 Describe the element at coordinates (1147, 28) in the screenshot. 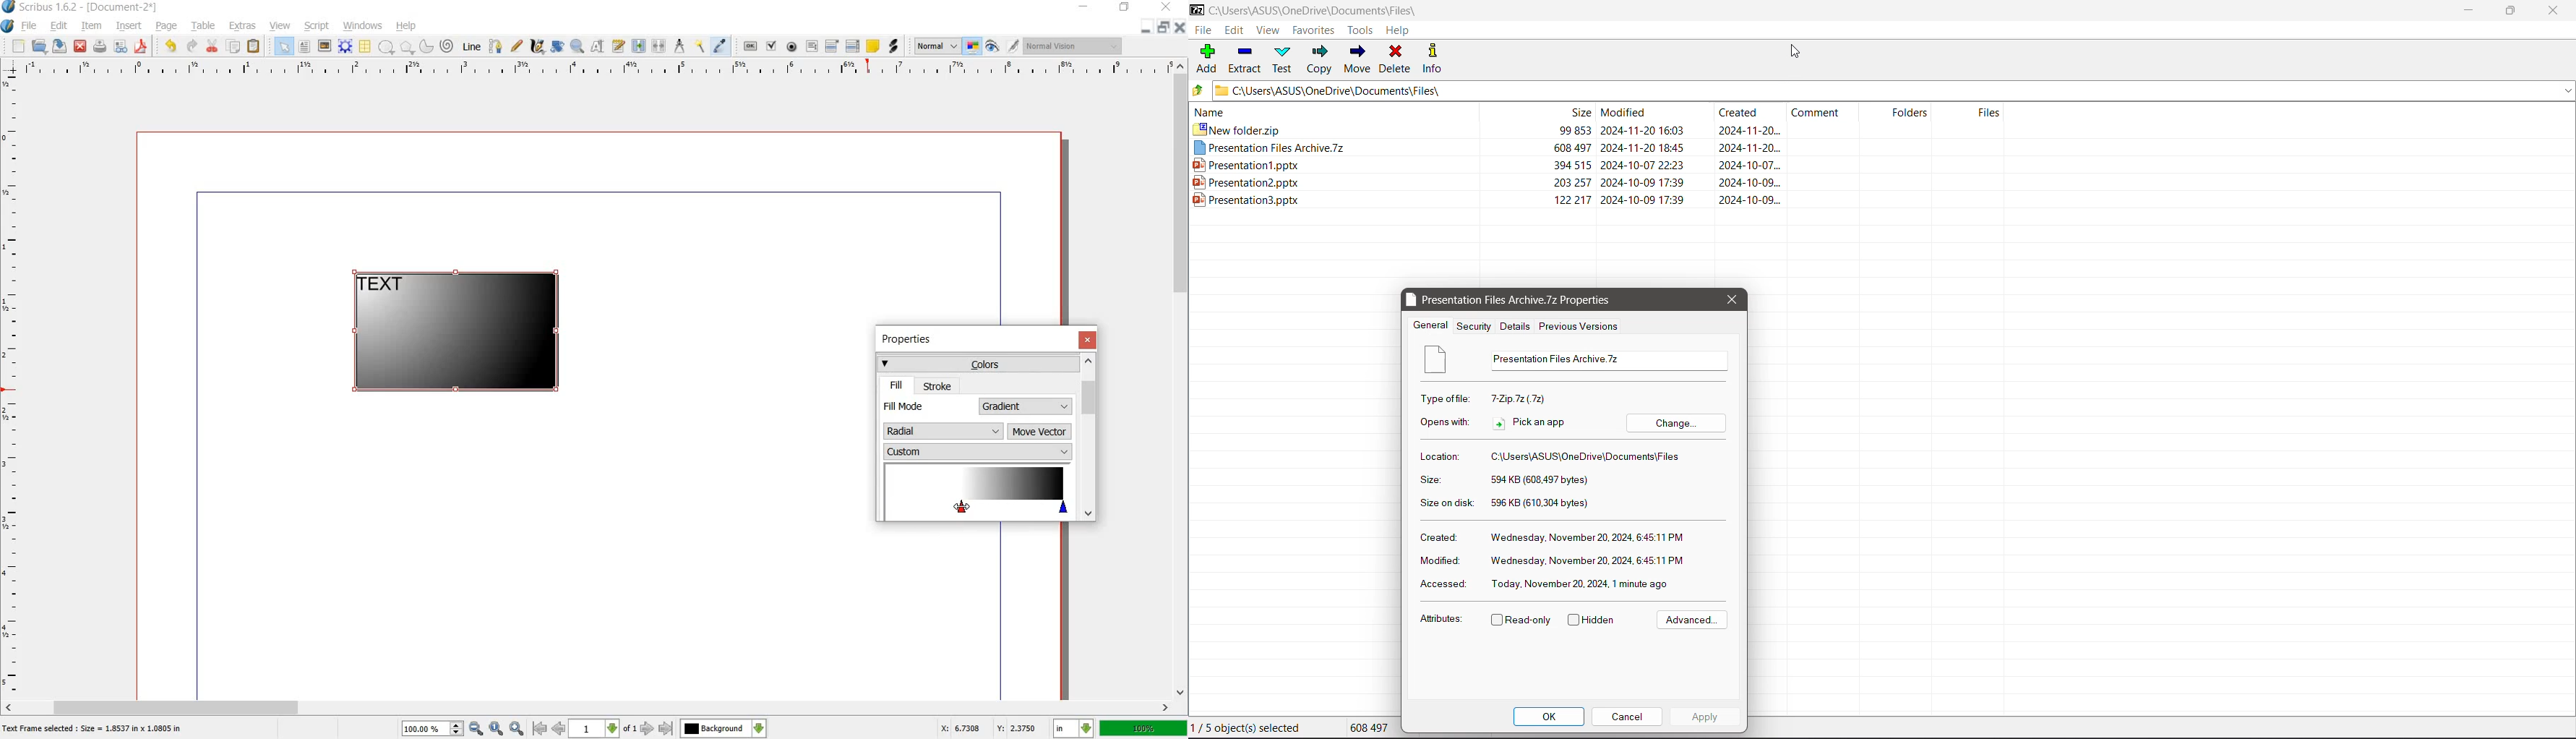

I see `minimize` at that location.